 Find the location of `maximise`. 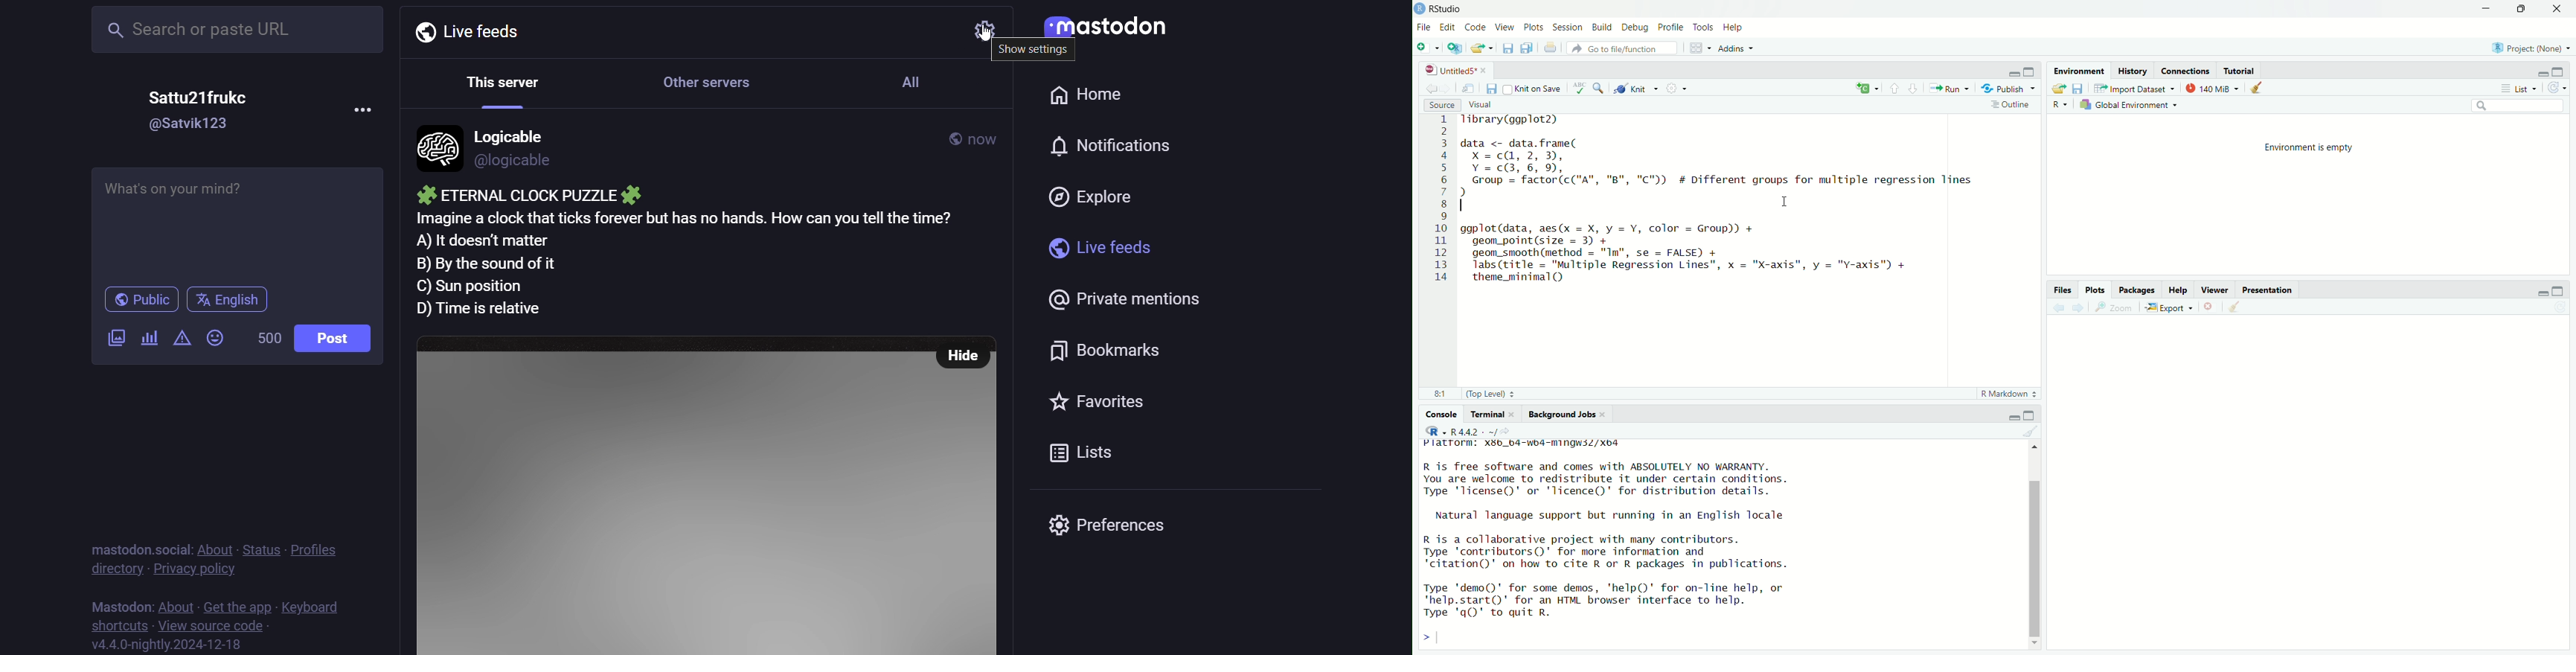

maximise is located at coordinates (2525, 10).